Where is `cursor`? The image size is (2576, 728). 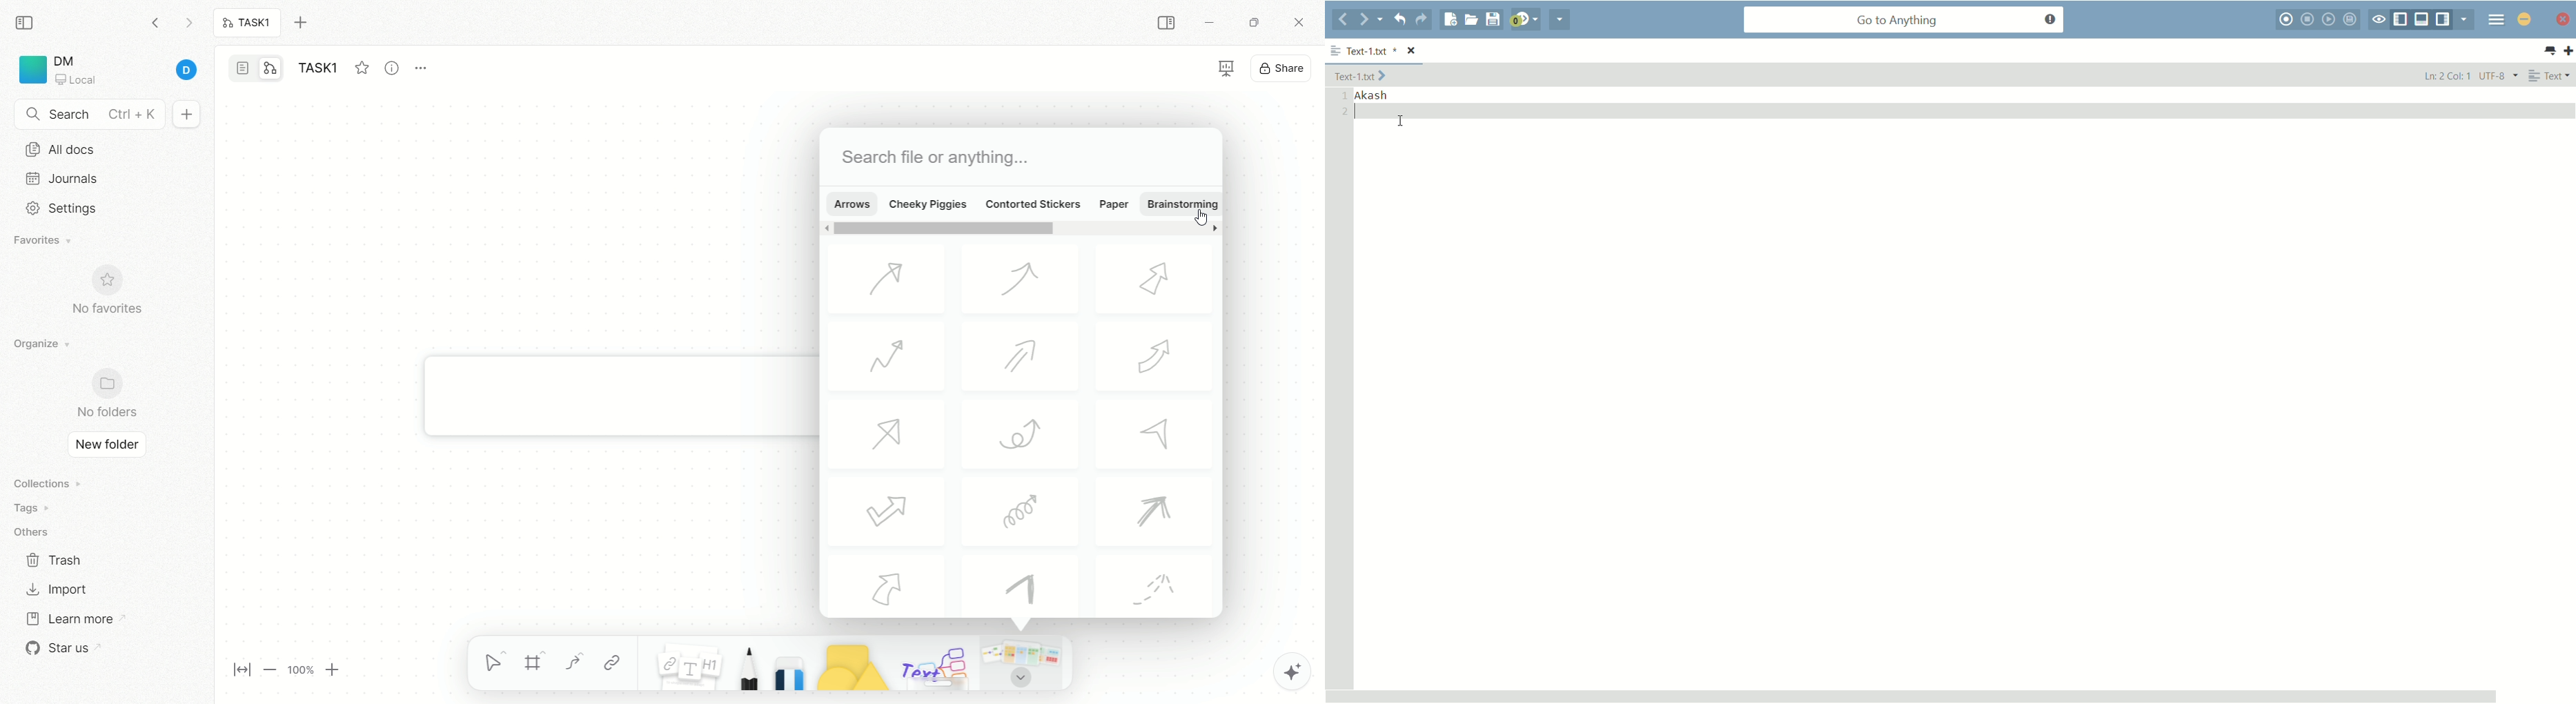
cursor is located at coordinates (1199, 218).